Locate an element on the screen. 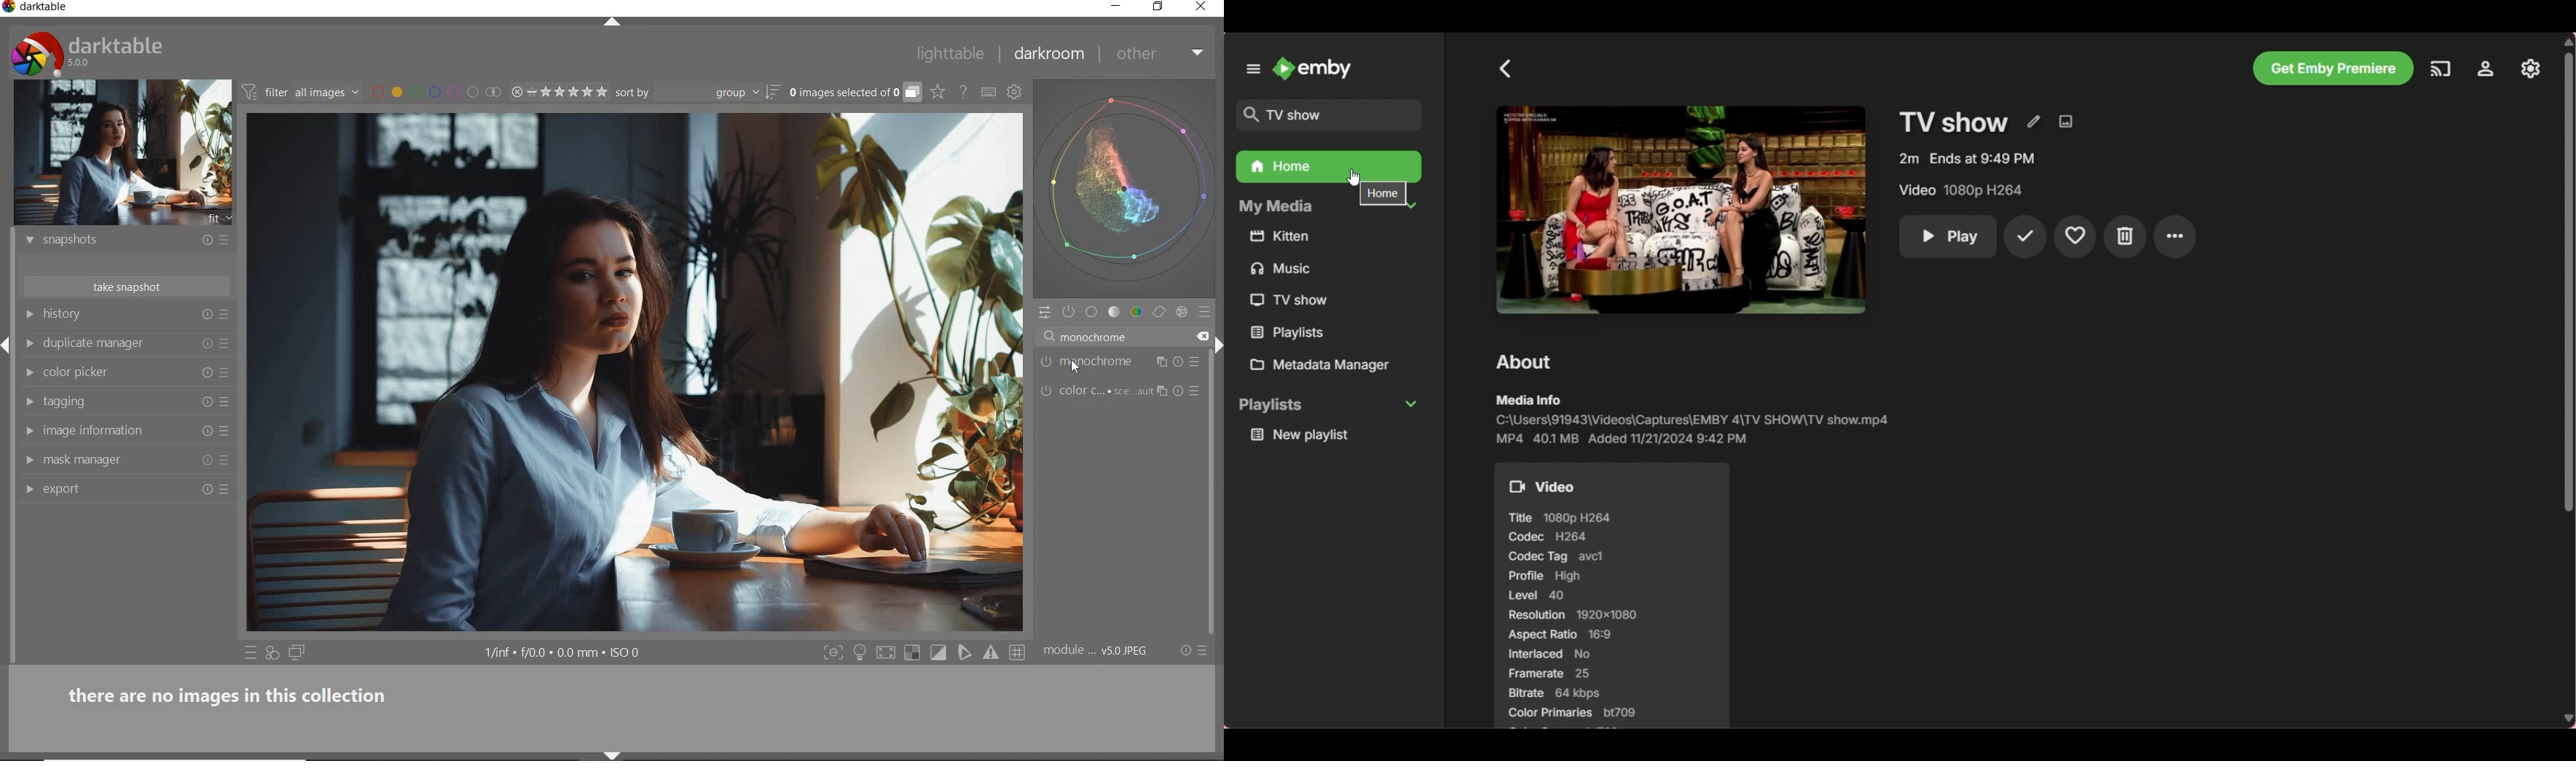 The width and height of the screenshot is (2576, 784). show module is located at coordinates (28, 461).